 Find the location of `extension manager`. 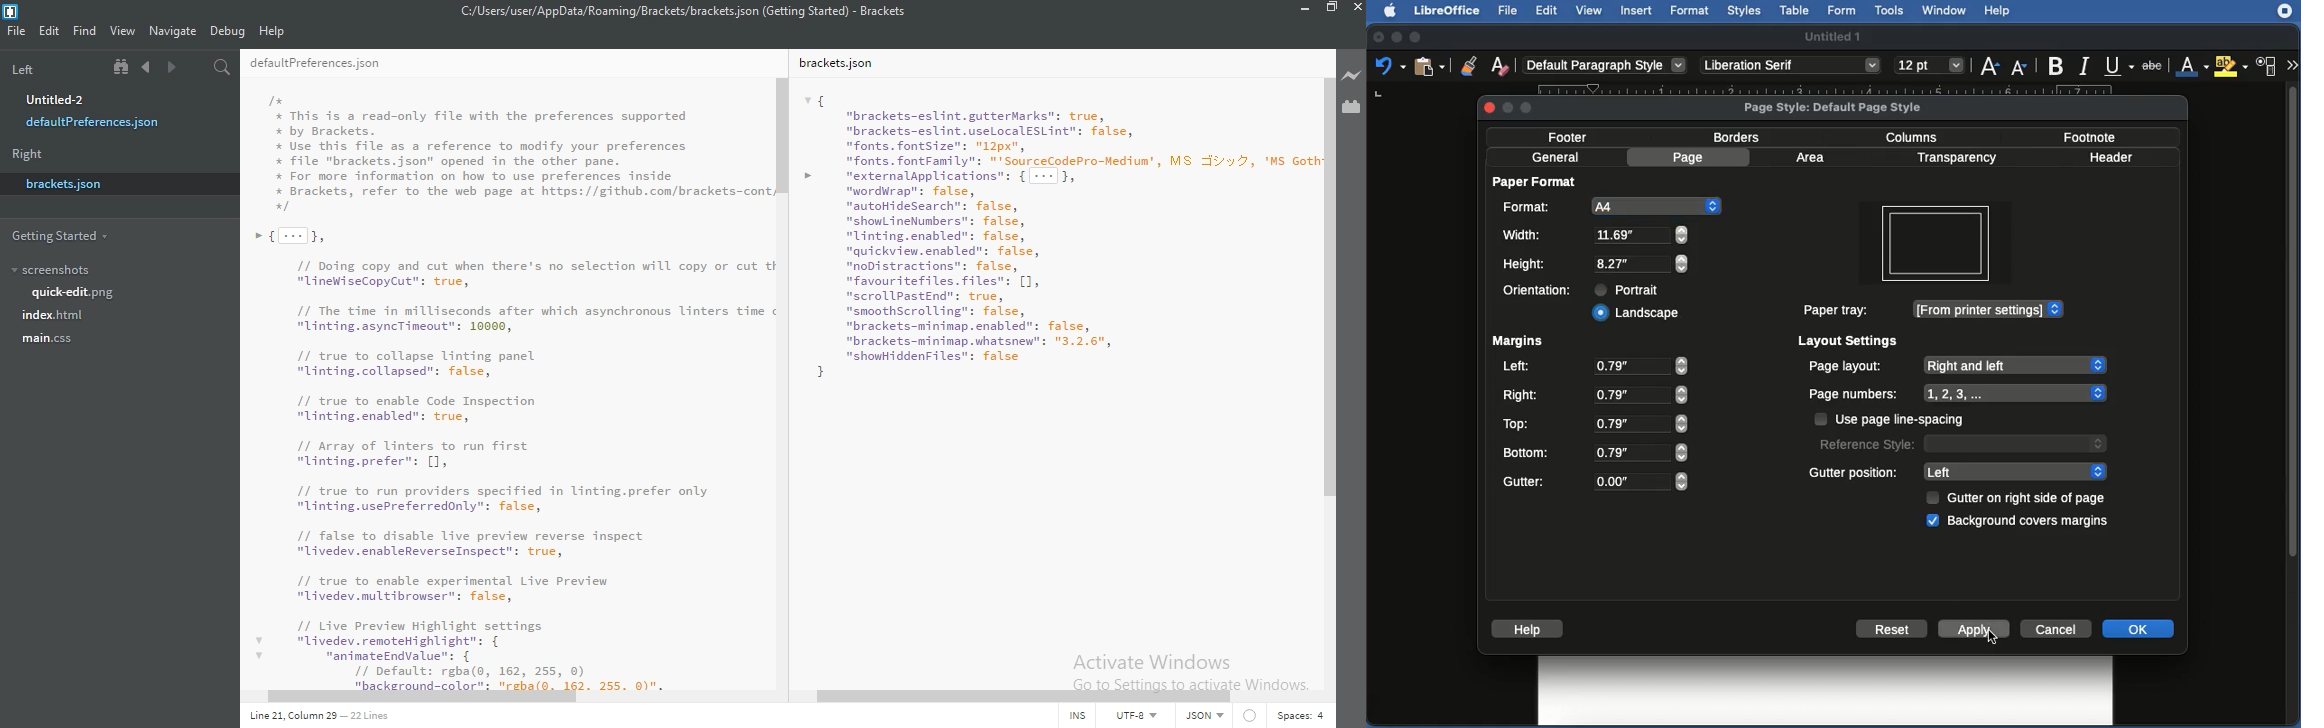

extension manager is located at coordinates (1351, 105).